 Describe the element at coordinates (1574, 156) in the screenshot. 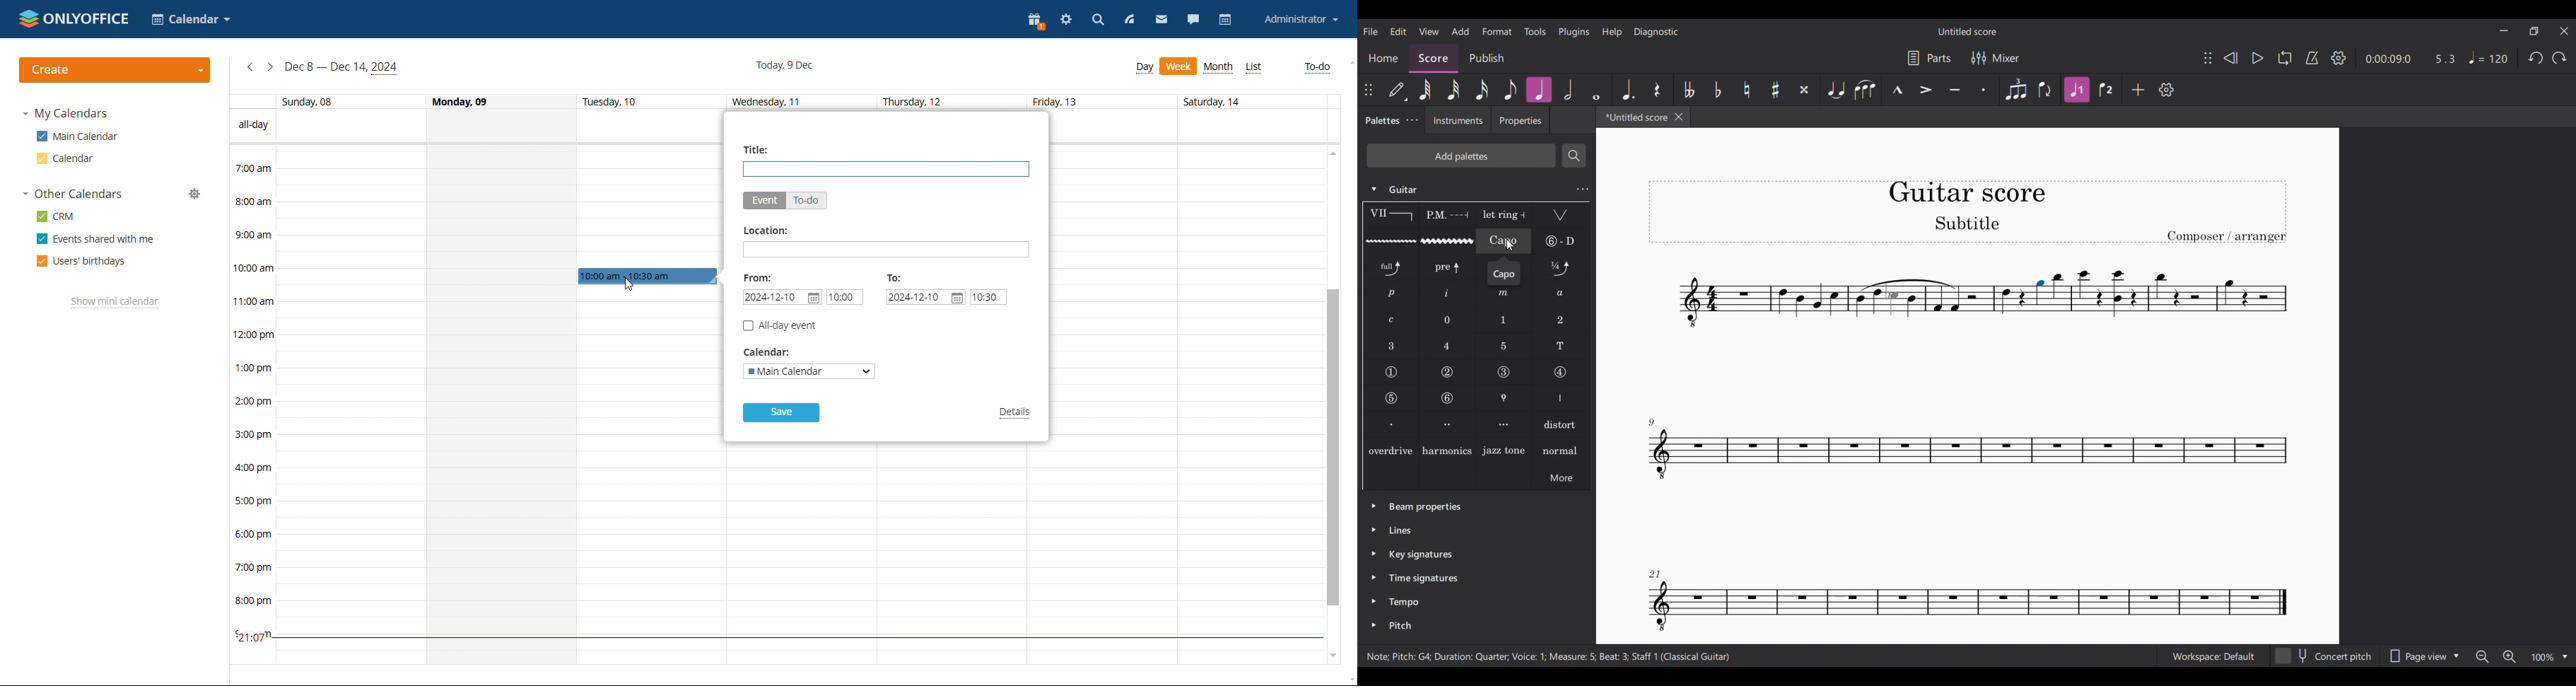

I see `Search` at that location.